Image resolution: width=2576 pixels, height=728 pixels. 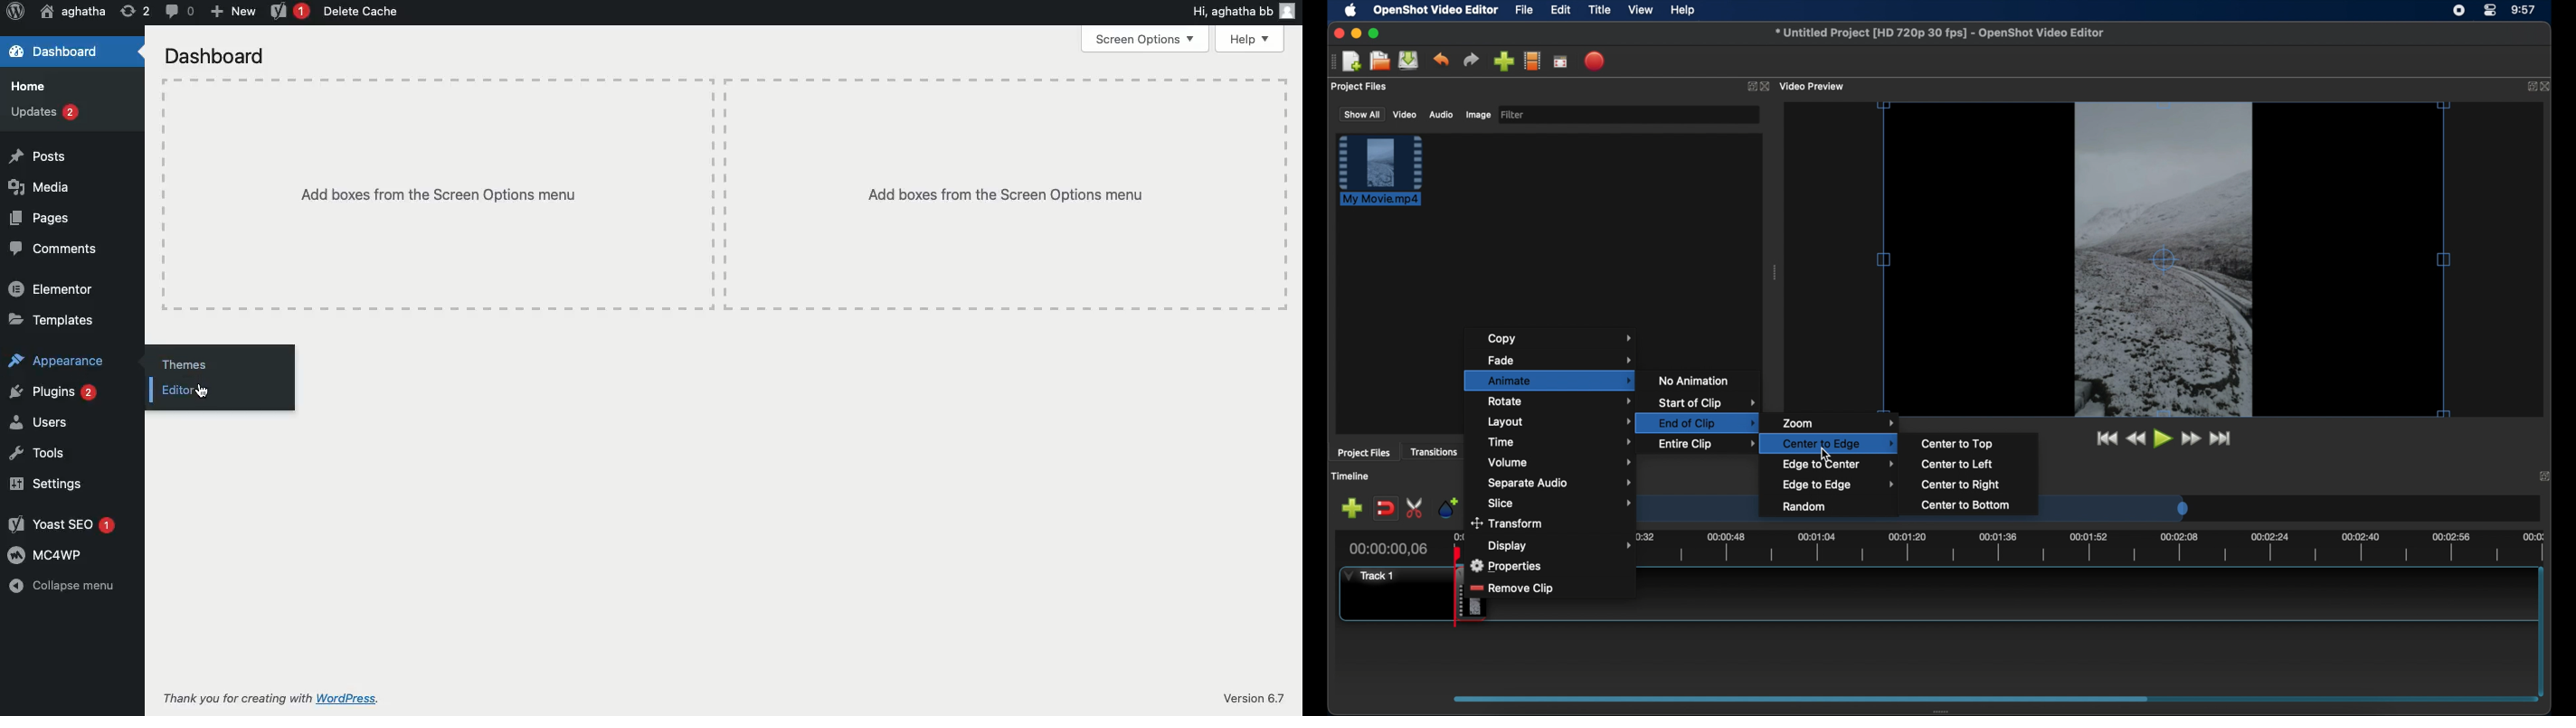 What do you see at coordinates (1352, 508) in the screenshot?
I see `add track` at bounding box center [1352, 508].